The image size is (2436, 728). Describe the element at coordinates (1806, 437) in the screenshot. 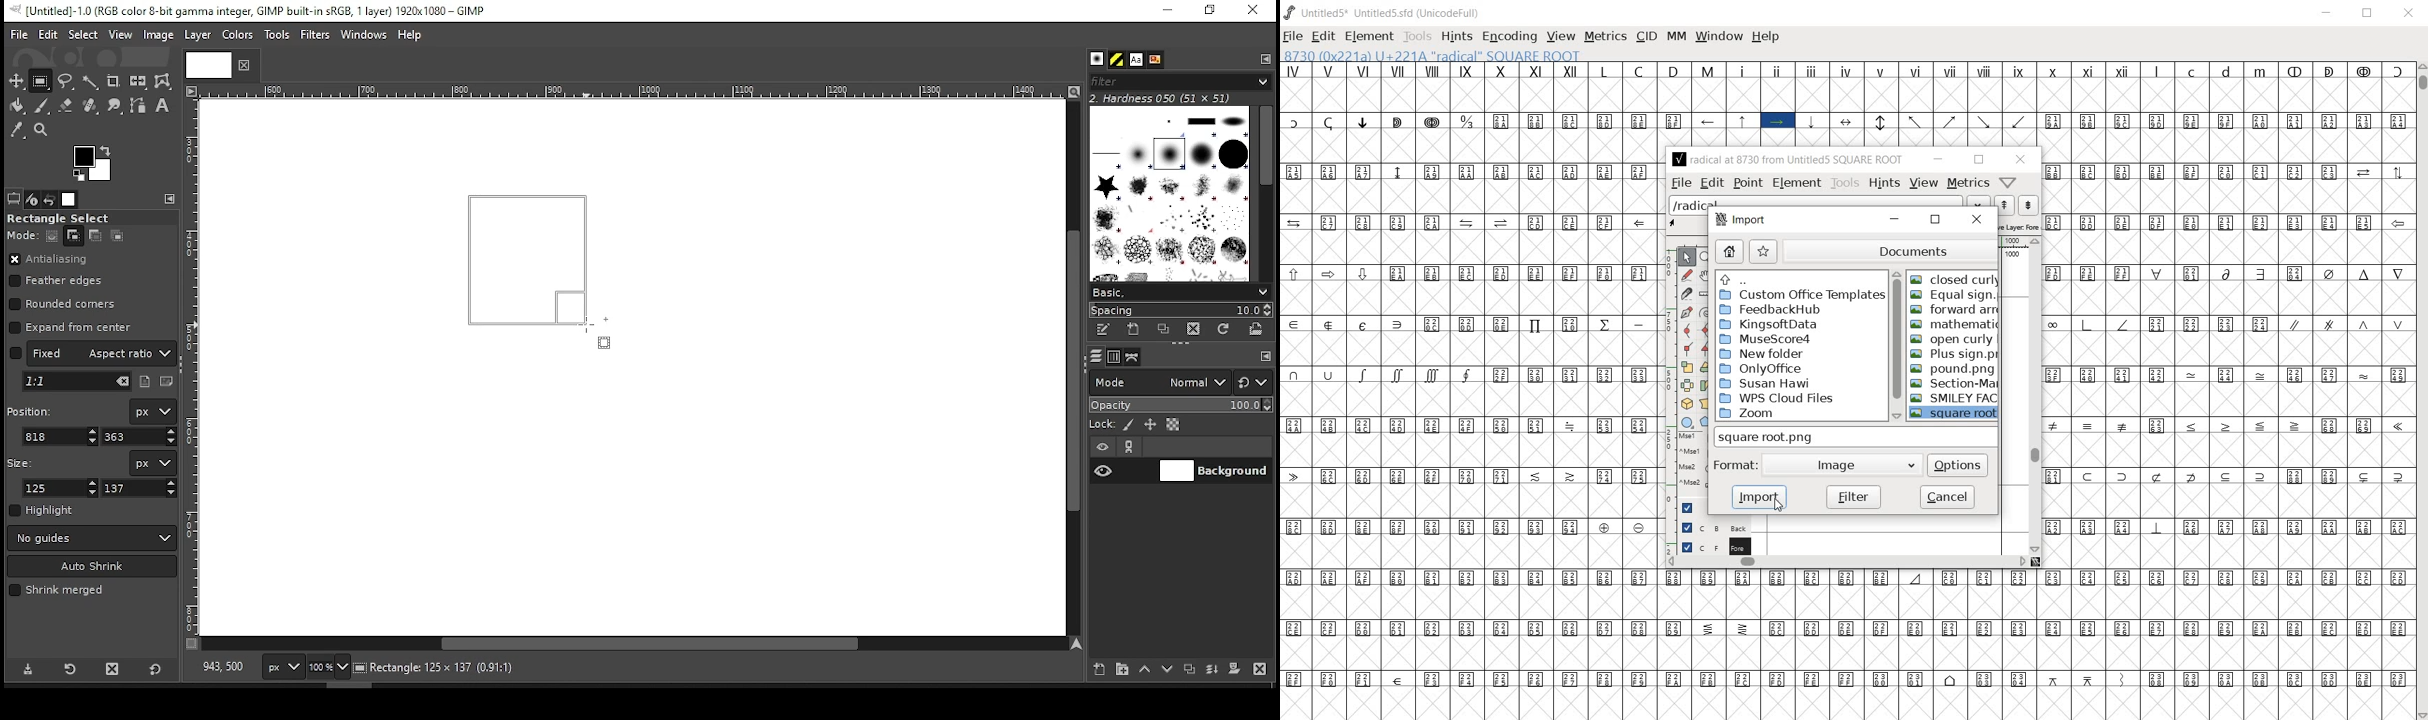

I see `SQUARE ROOT.PNG` at that location.